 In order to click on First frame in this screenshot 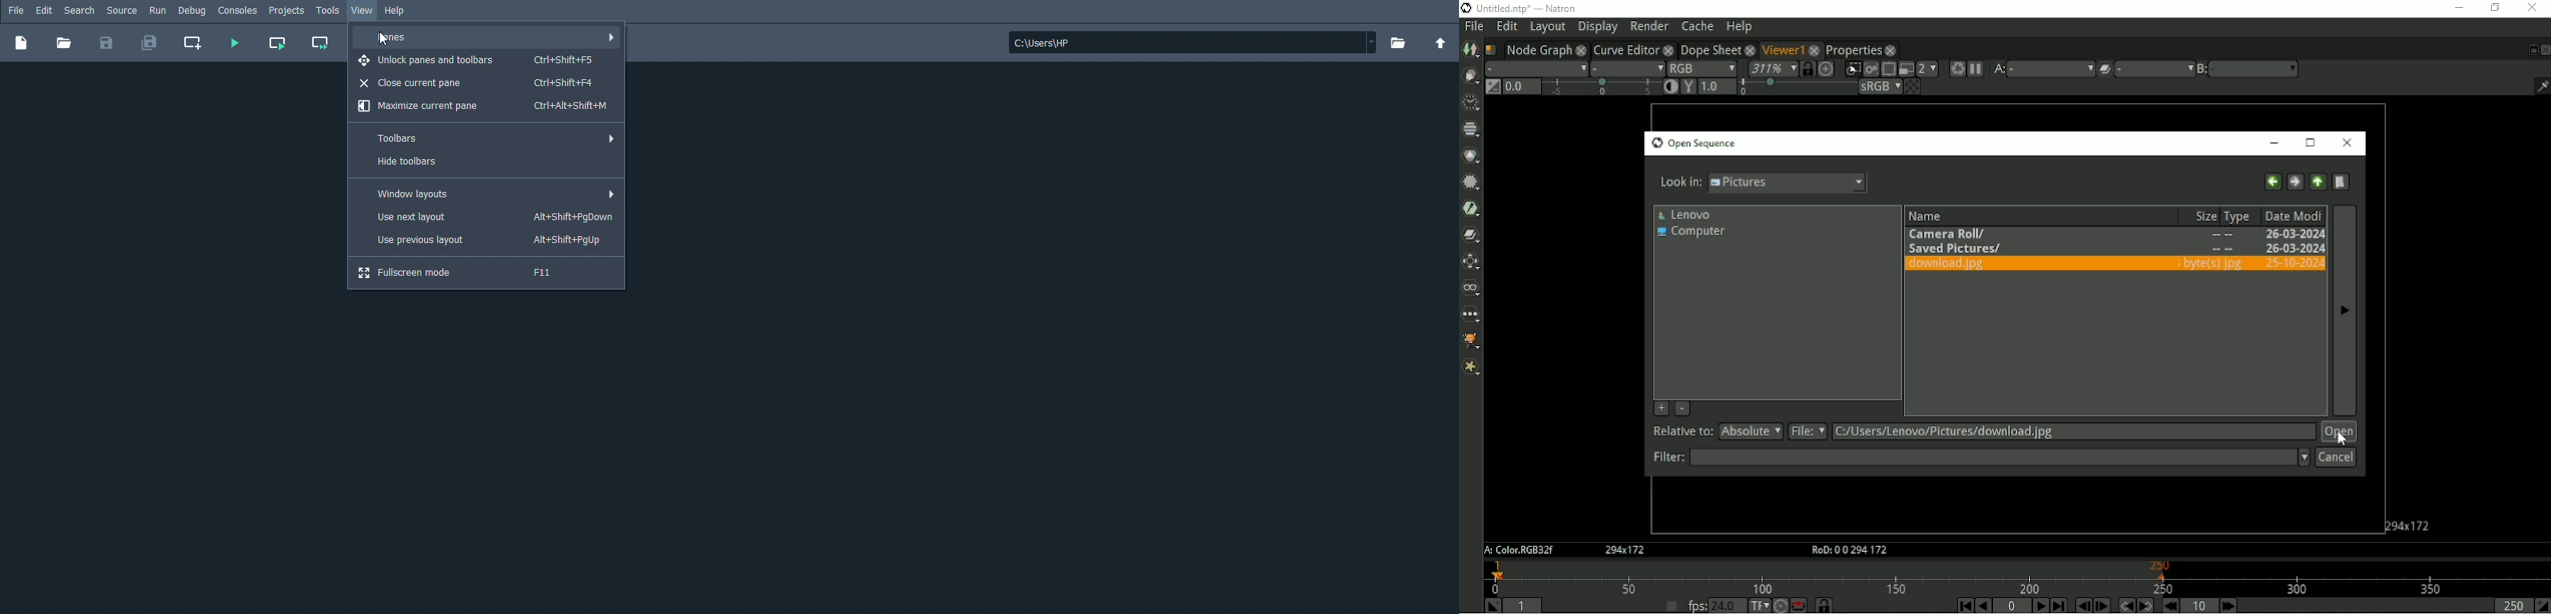, I will do `click(1964, 605)`.